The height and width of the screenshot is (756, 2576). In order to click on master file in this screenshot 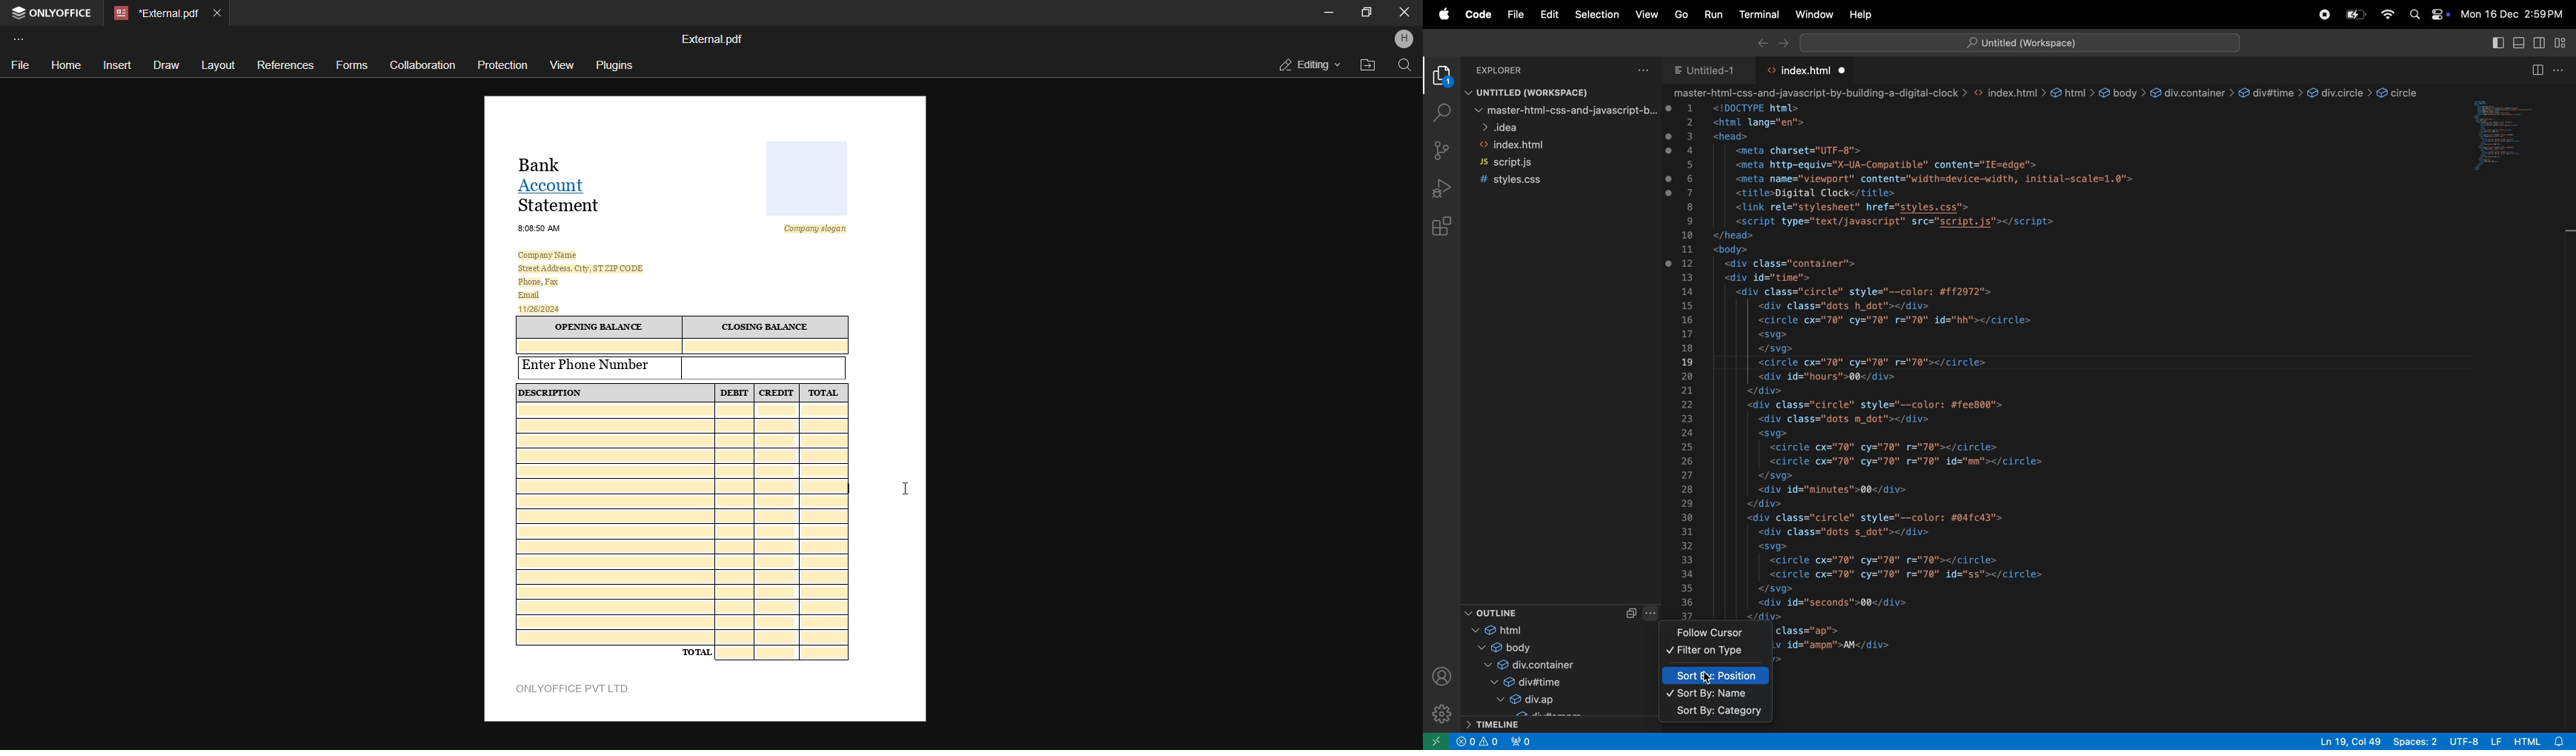, I will do `click(1564, 110)`.